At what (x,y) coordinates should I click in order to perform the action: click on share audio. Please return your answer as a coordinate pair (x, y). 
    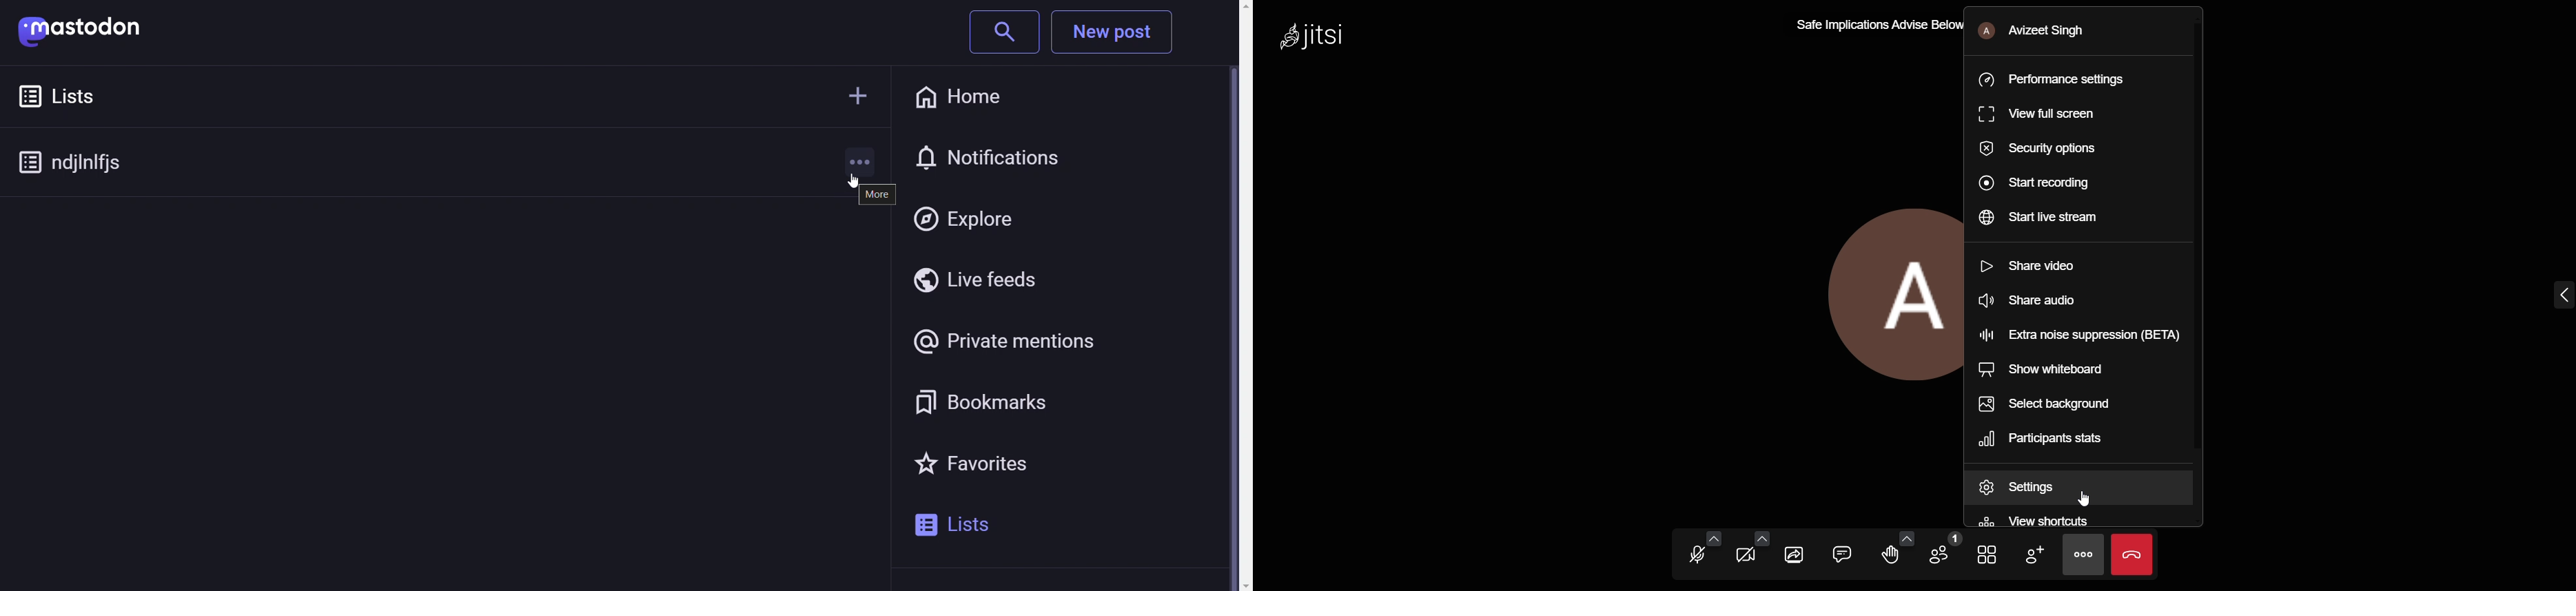
    Looking at the image, I should click on (2039, 304).